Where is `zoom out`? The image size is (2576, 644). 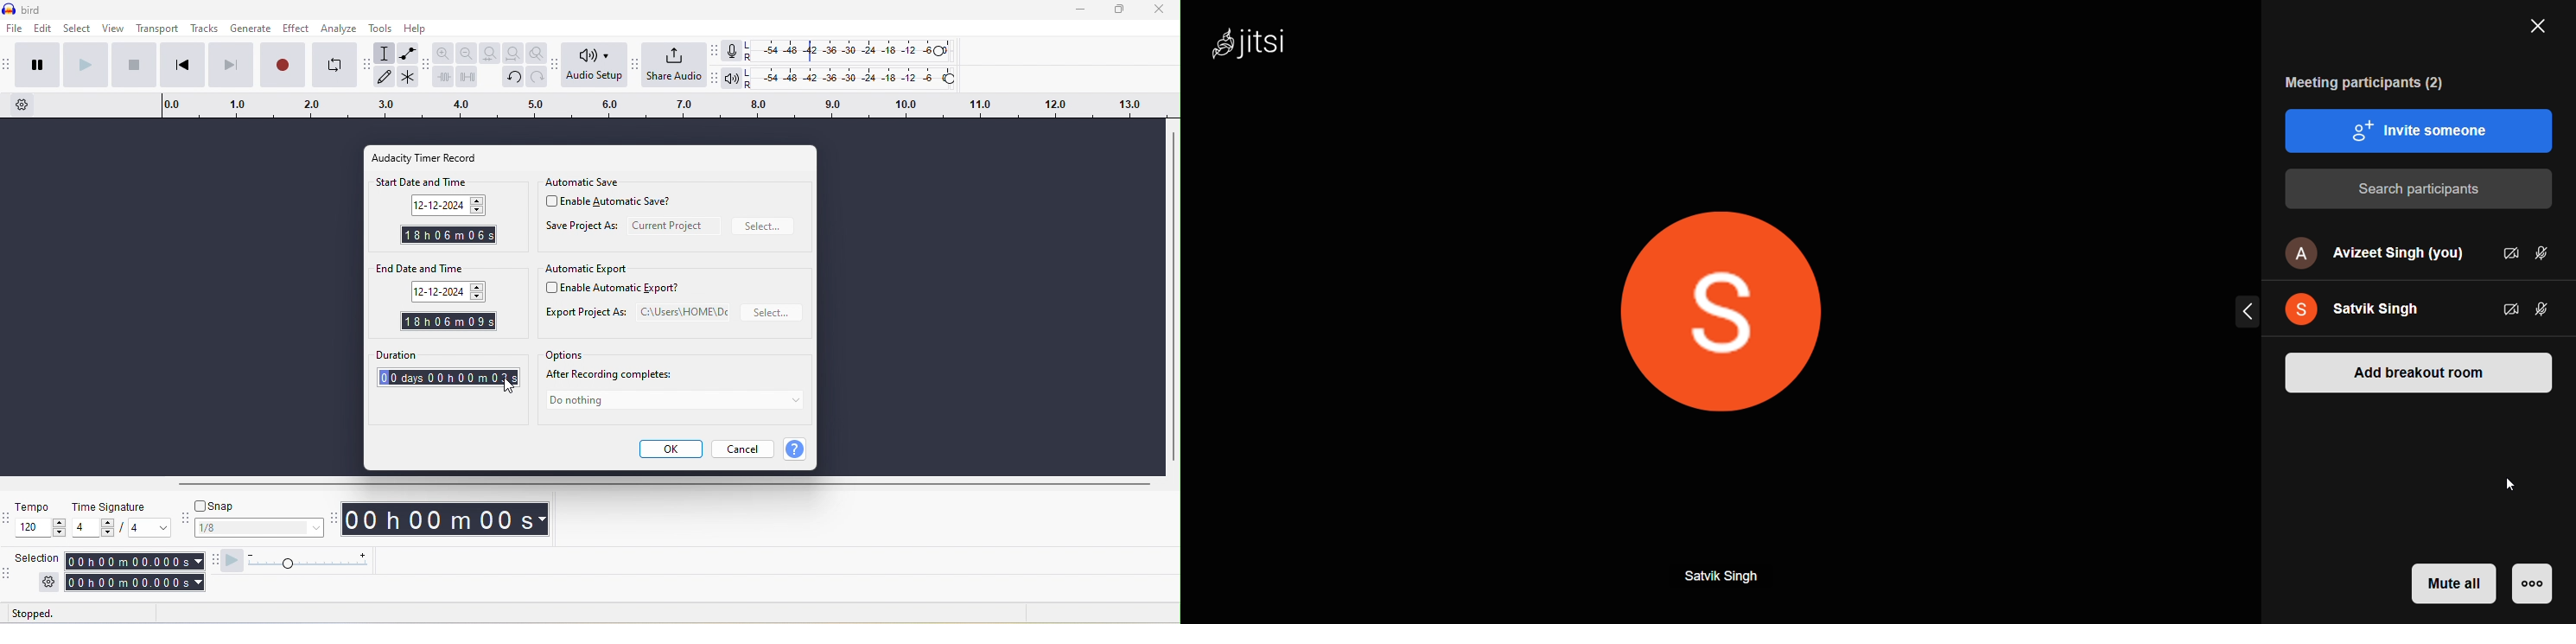 zoom out is located at coordinates (467, 54).